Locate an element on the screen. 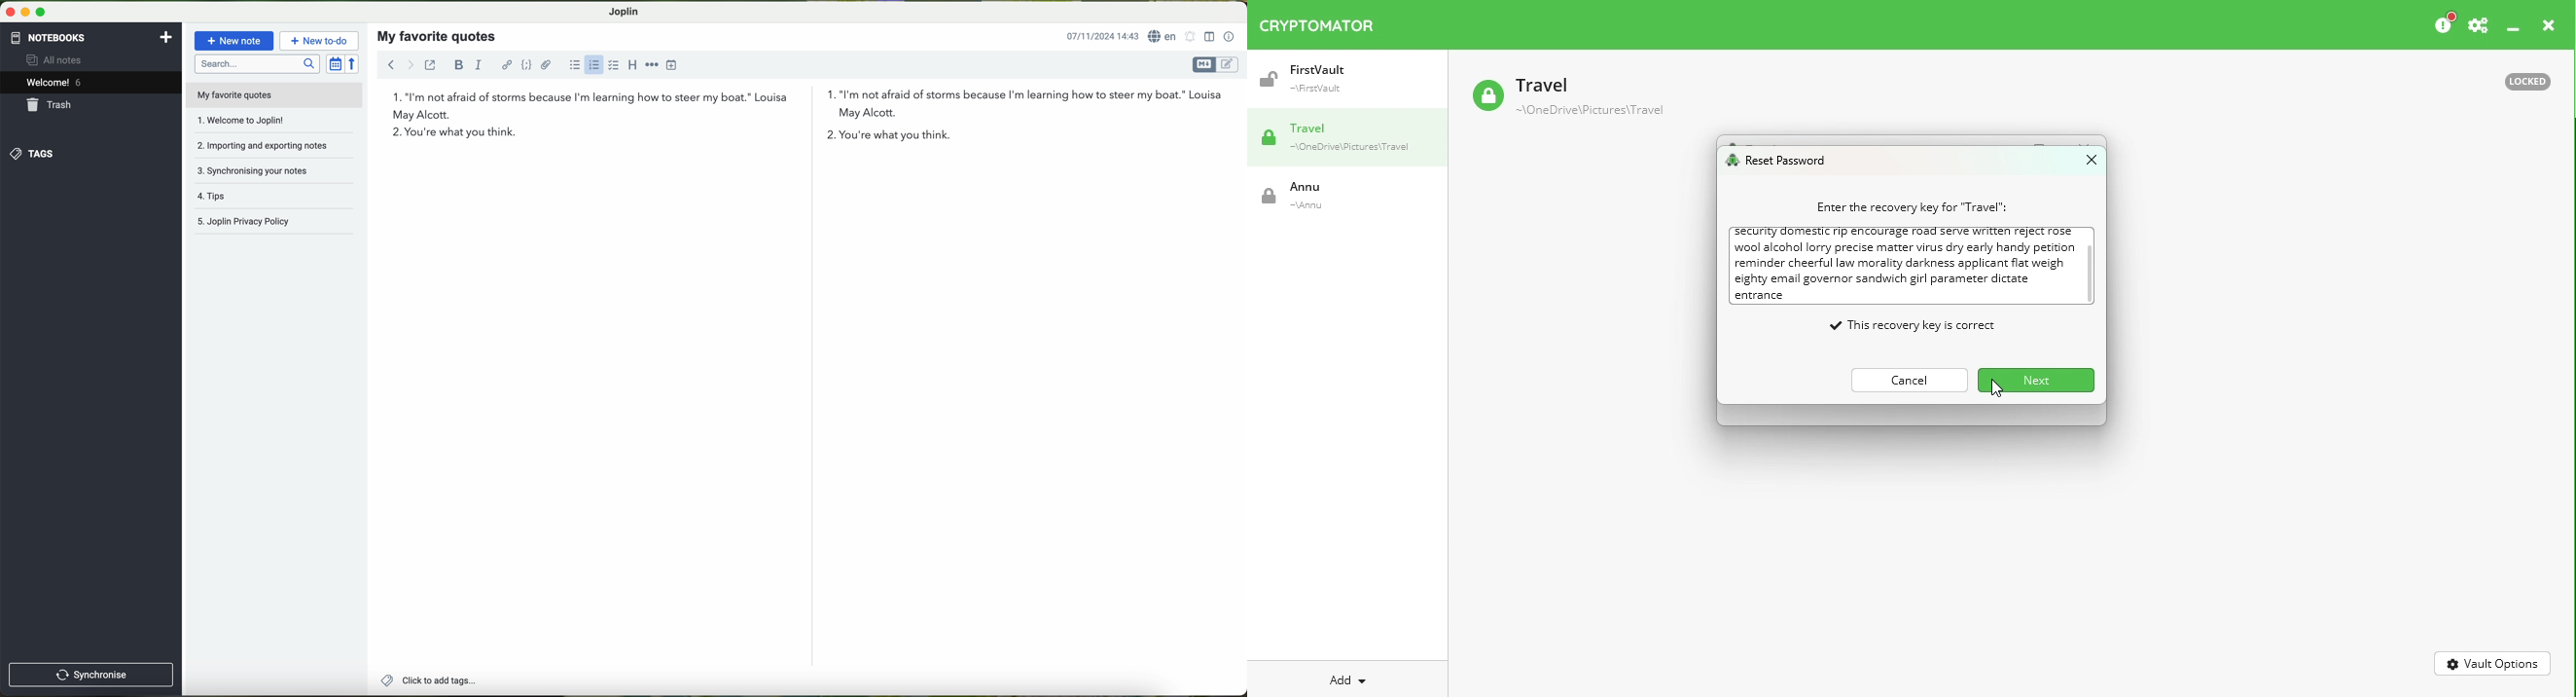 Image resolution: width=2576 pixels, height=700 pixels. Close is located at coordinates (2083, 164).